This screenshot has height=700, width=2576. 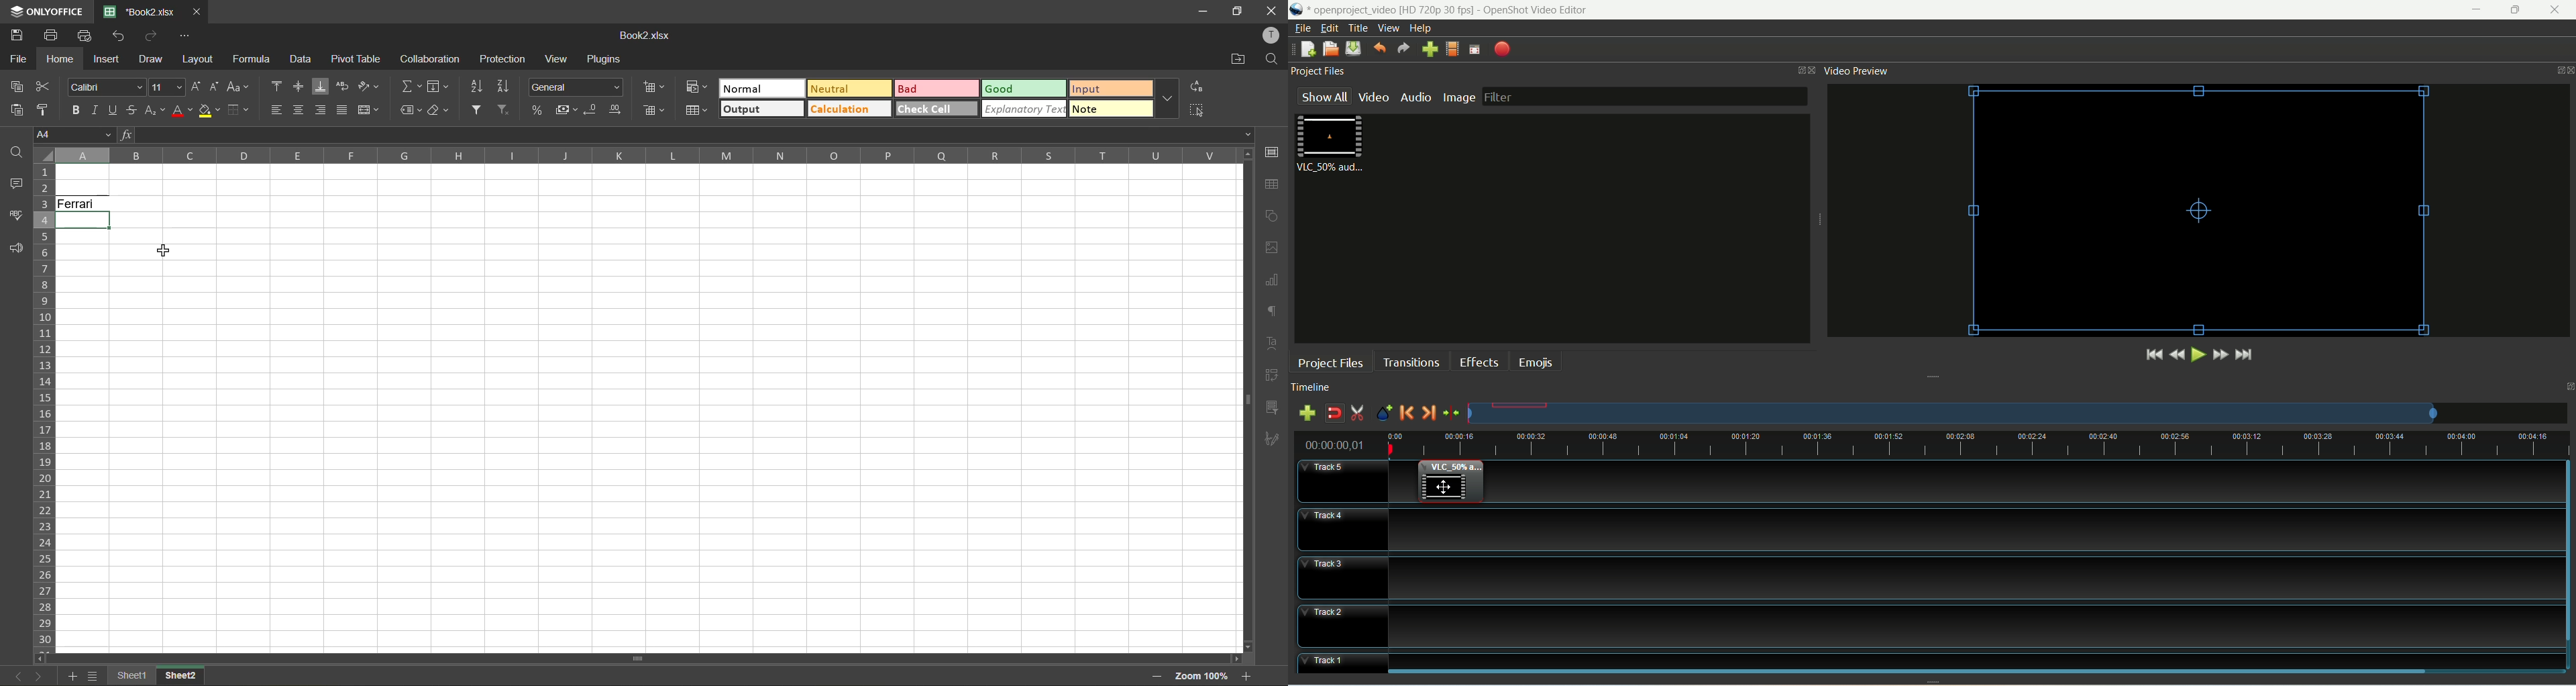 What do you see at coordinates (13, 183) in the screenshot?
I see `comments` at bounding box center [13, 183].